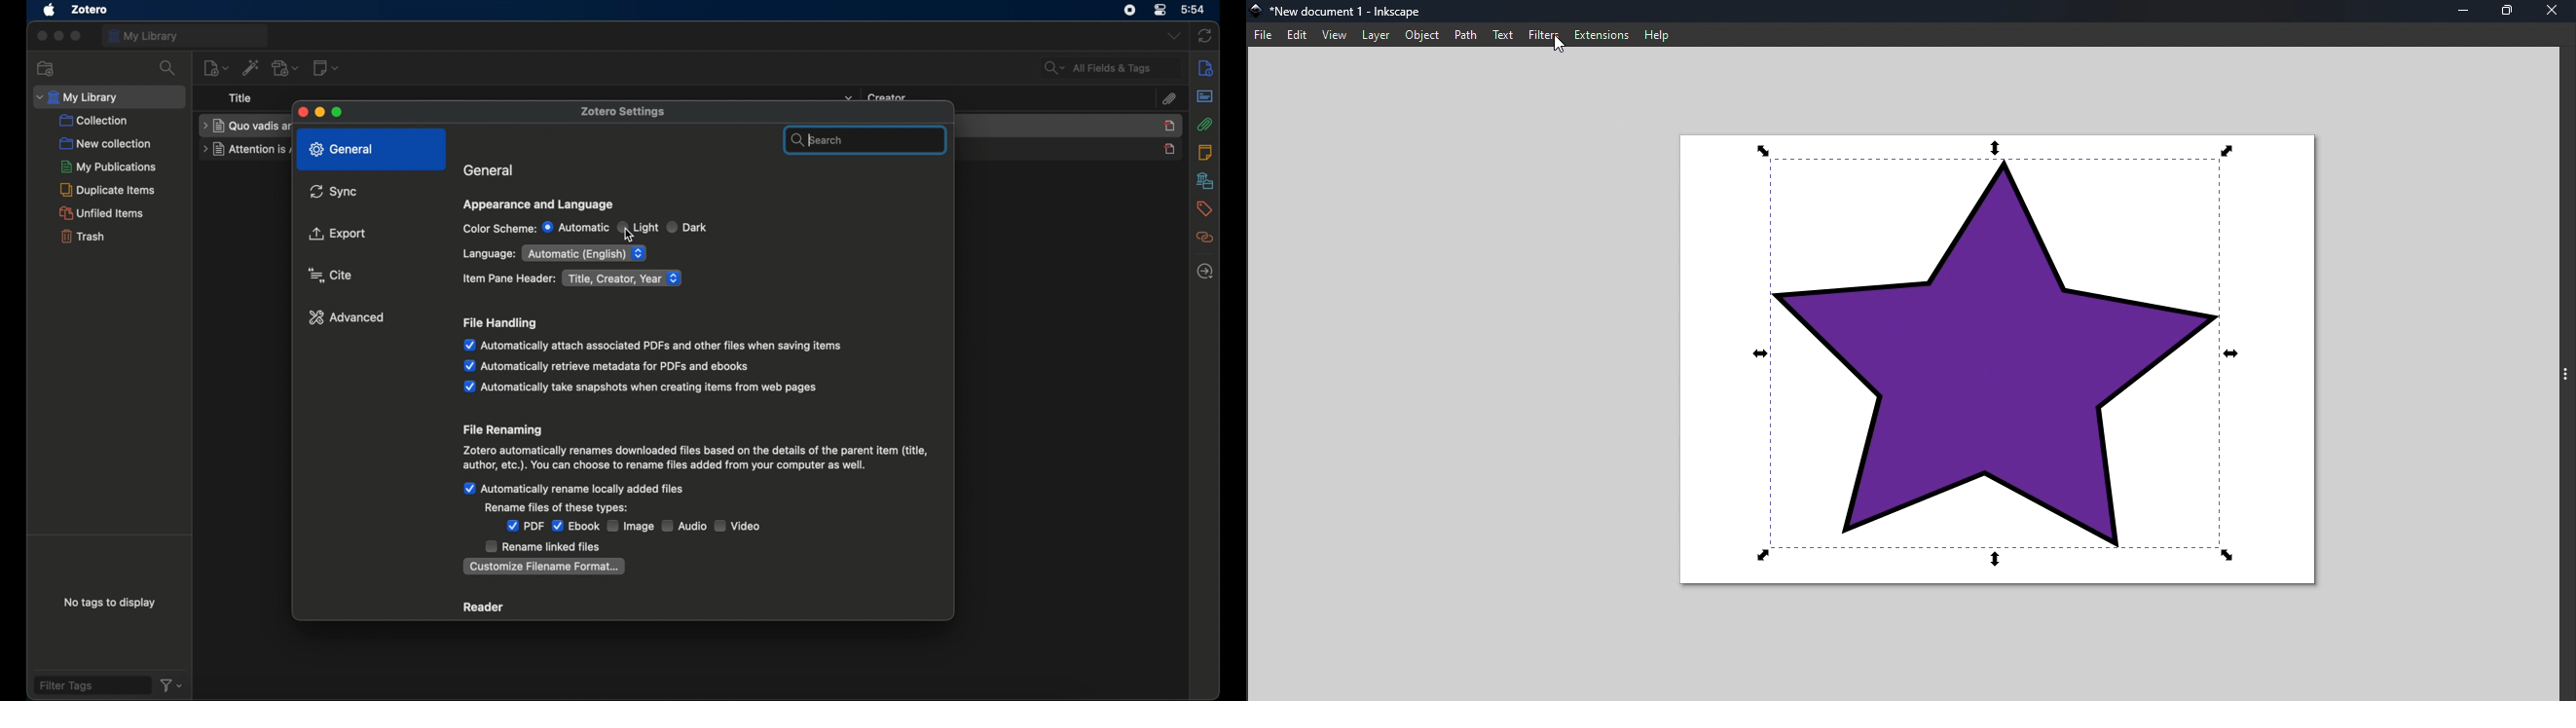 This screenshot has width=2576, height=728. Describe the element at coordinates (1168, 126) in the screenshot. I see `item selected` at that location.